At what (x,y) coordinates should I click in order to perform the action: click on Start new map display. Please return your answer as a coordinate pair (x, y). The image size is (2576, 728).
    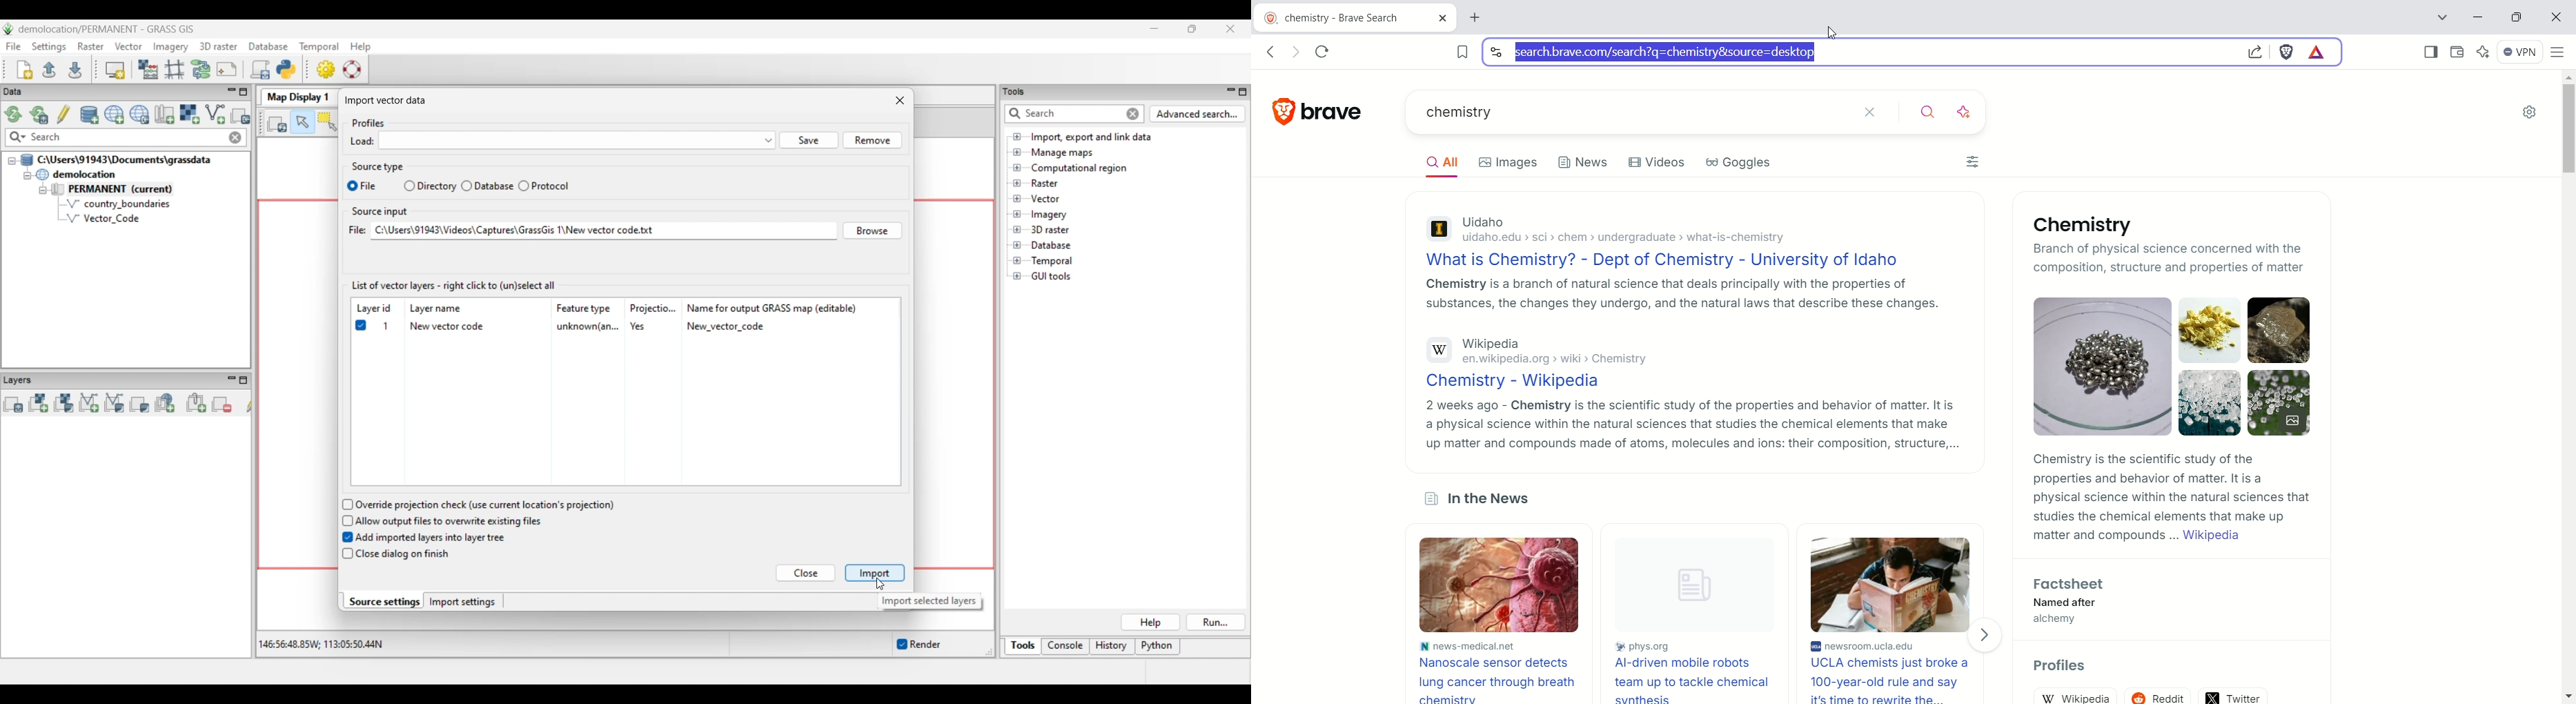
    Looking at the image, I should click on (115, 70).